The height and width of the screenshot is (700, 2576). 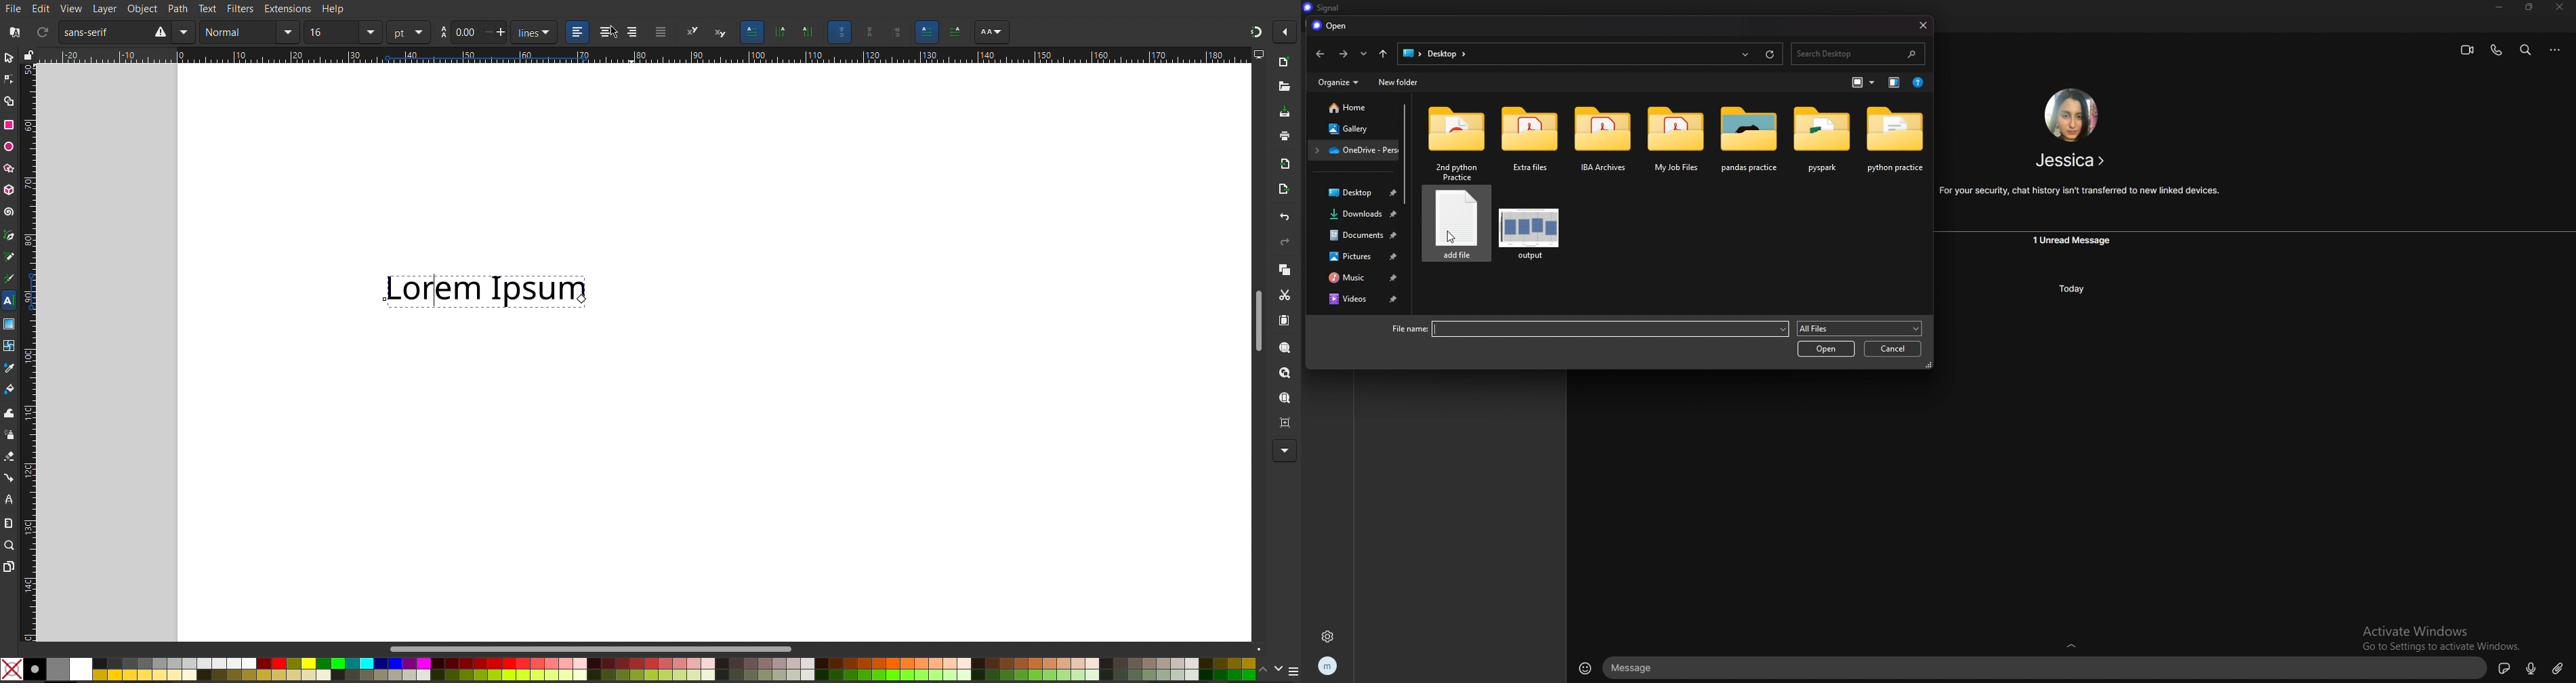 What do you see at coordinates (1825, 349) in the screenshot?
I see `open` at bounding box center [1825, 349].